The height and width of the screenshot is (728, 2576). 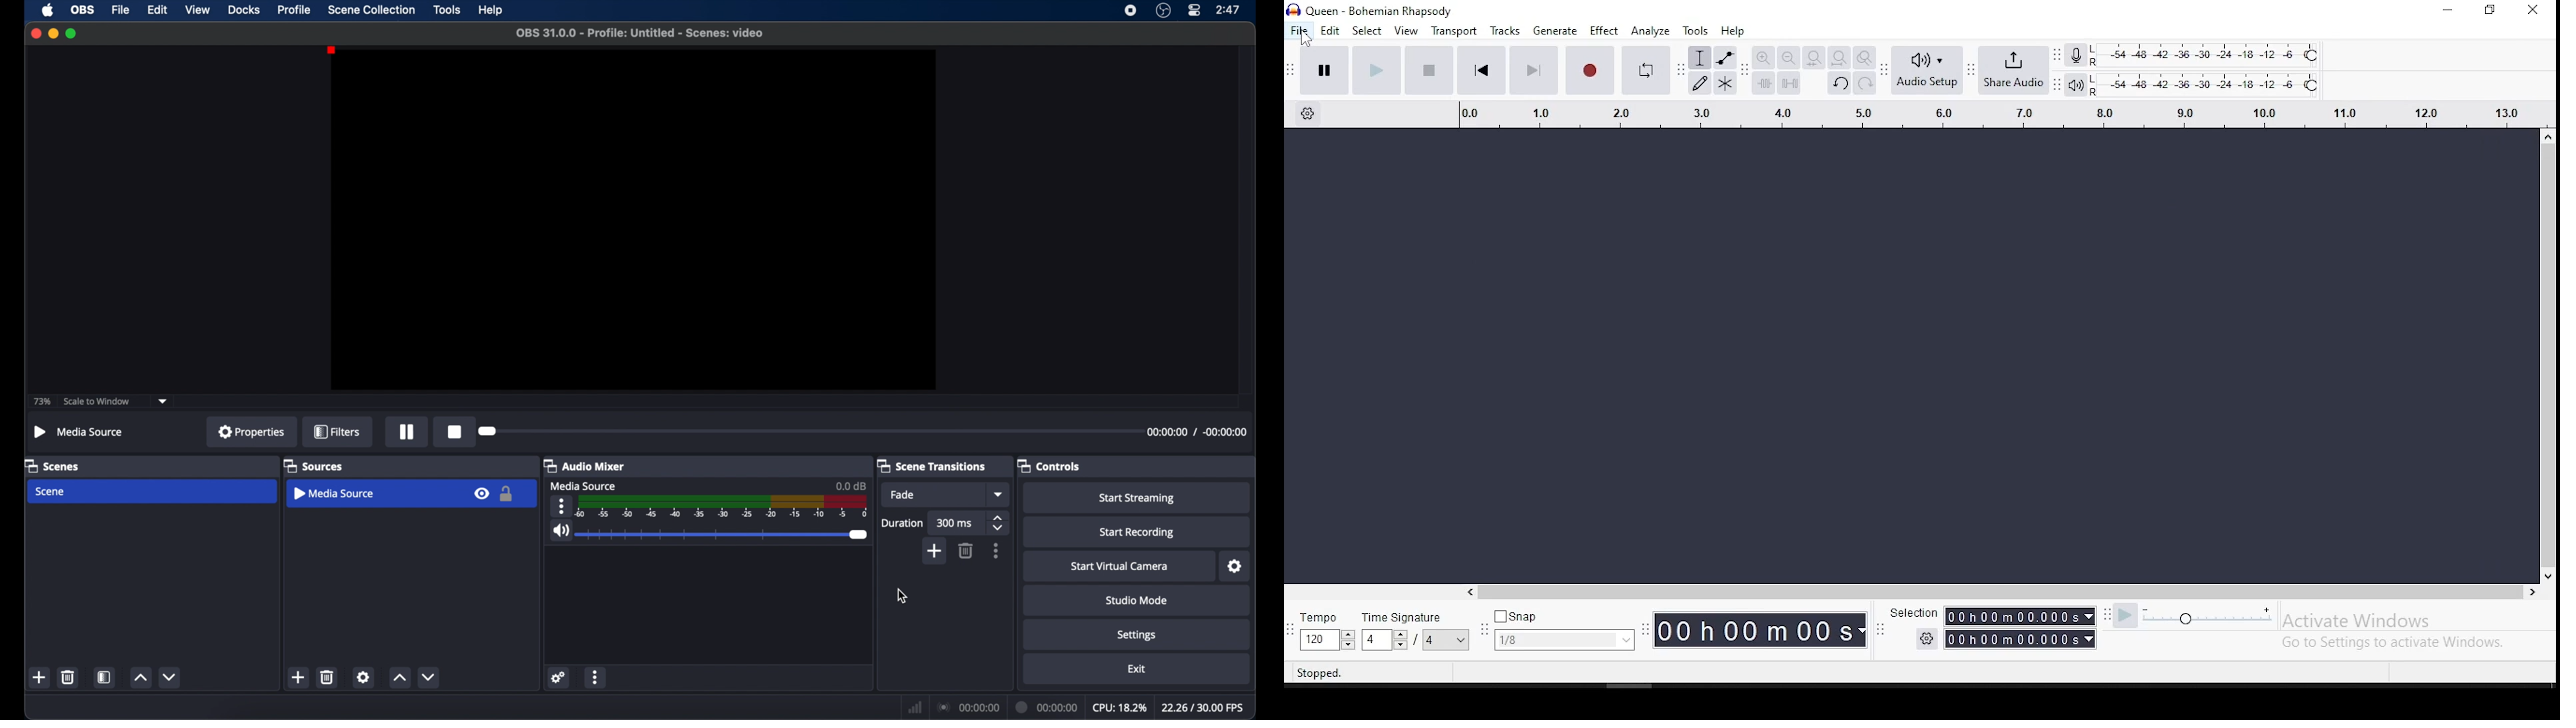 What do you see at coordinates (1137, 636) in the screenshot?
I see `settings` at bounding box center [1137, 636].